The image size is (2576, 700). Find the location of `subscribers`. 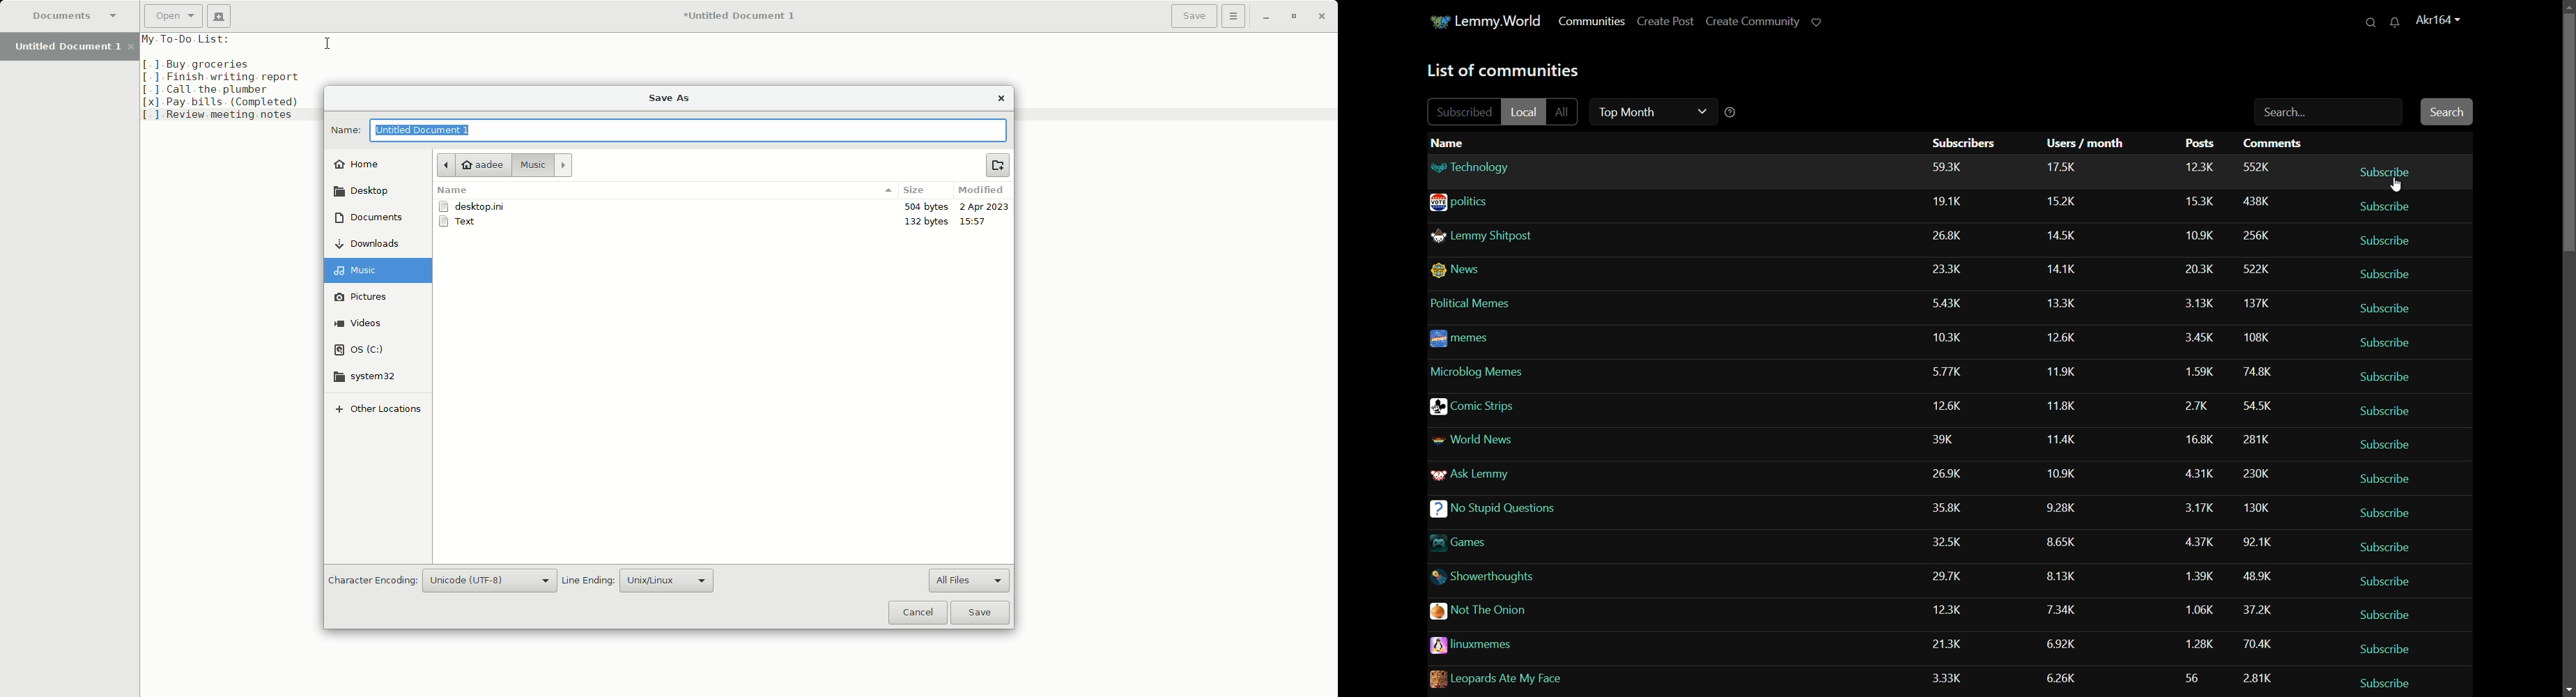

subscribers is located at coordinates (1951, 543).